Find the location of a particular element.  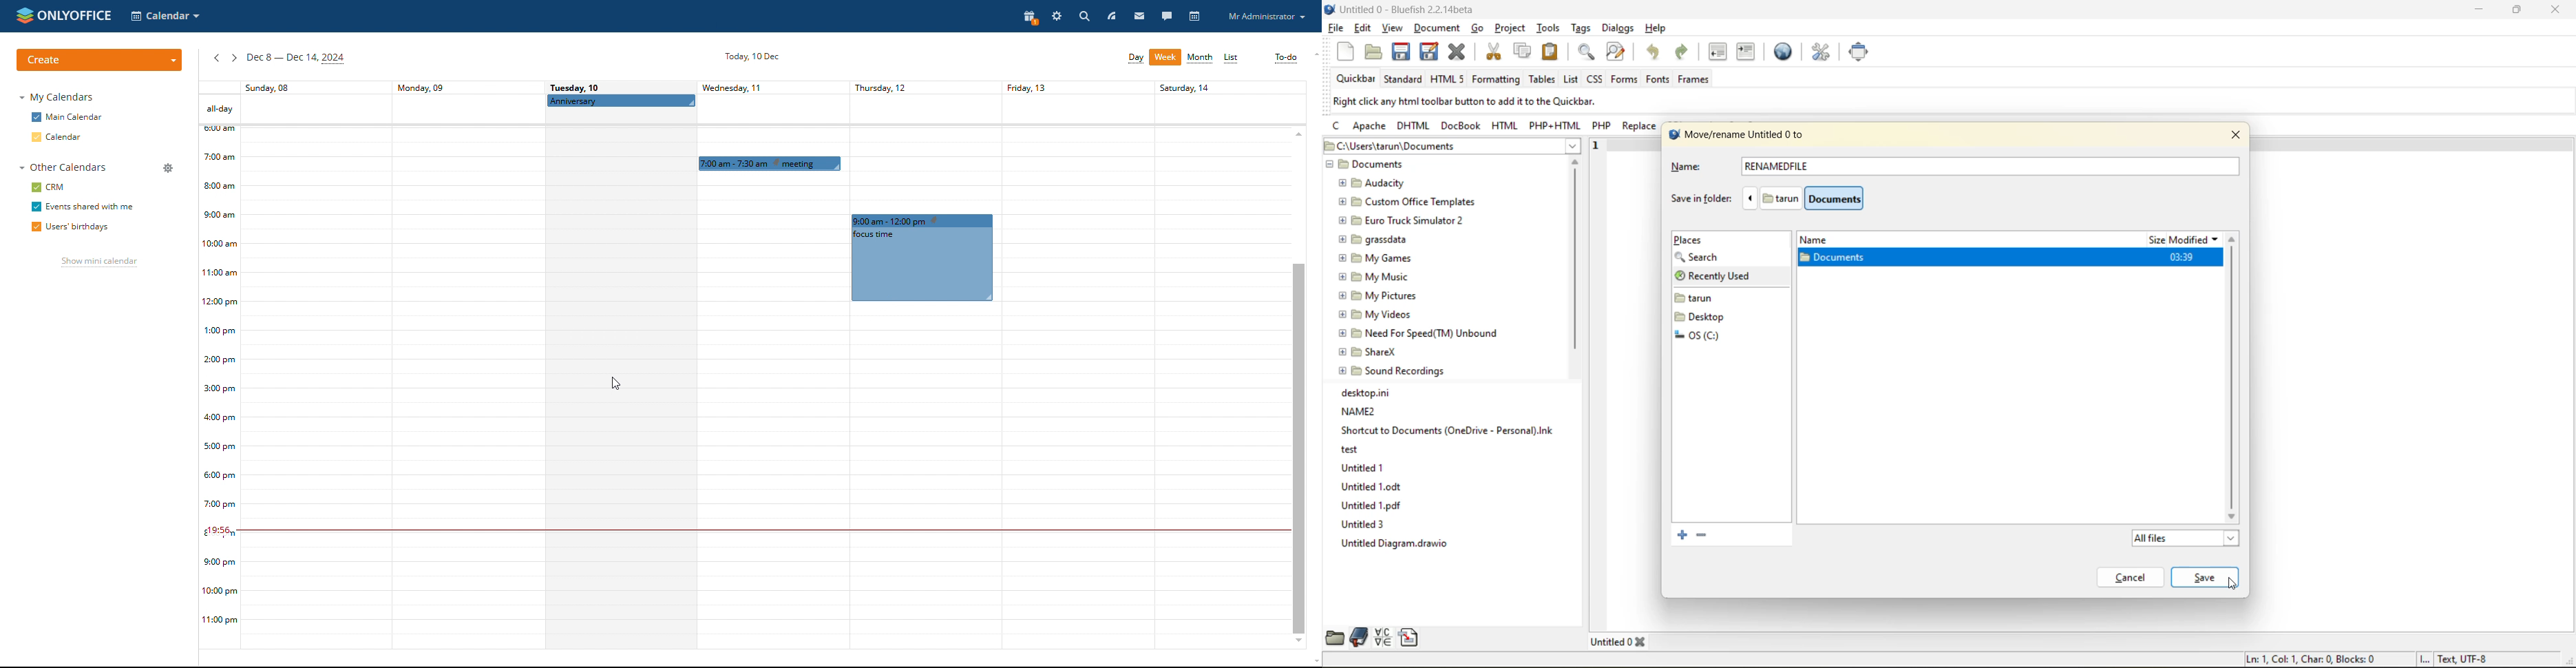

modified date and time is located at coordinates (2182, 258).